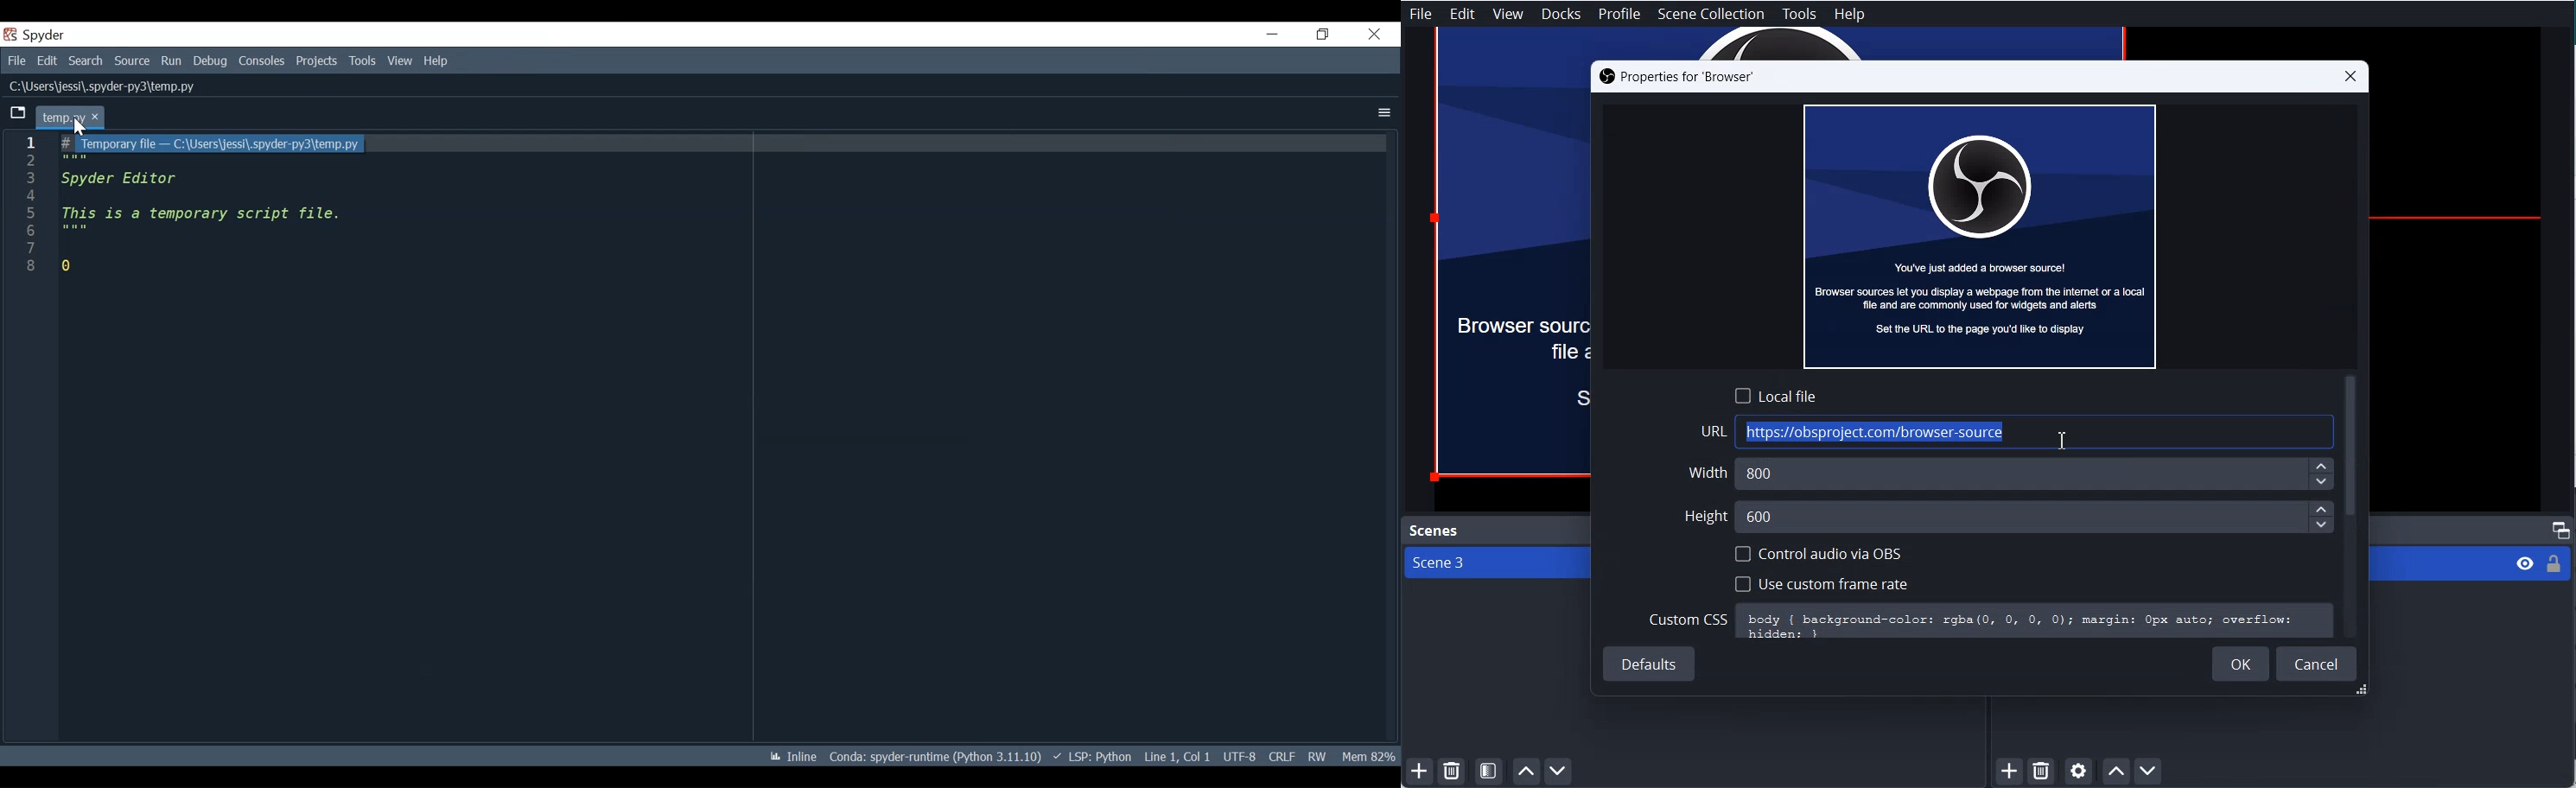 The image size is (2576, 812). Describe the element at coordinates (1980, 235) in the screenshot. I see `File Preview window` at that location.